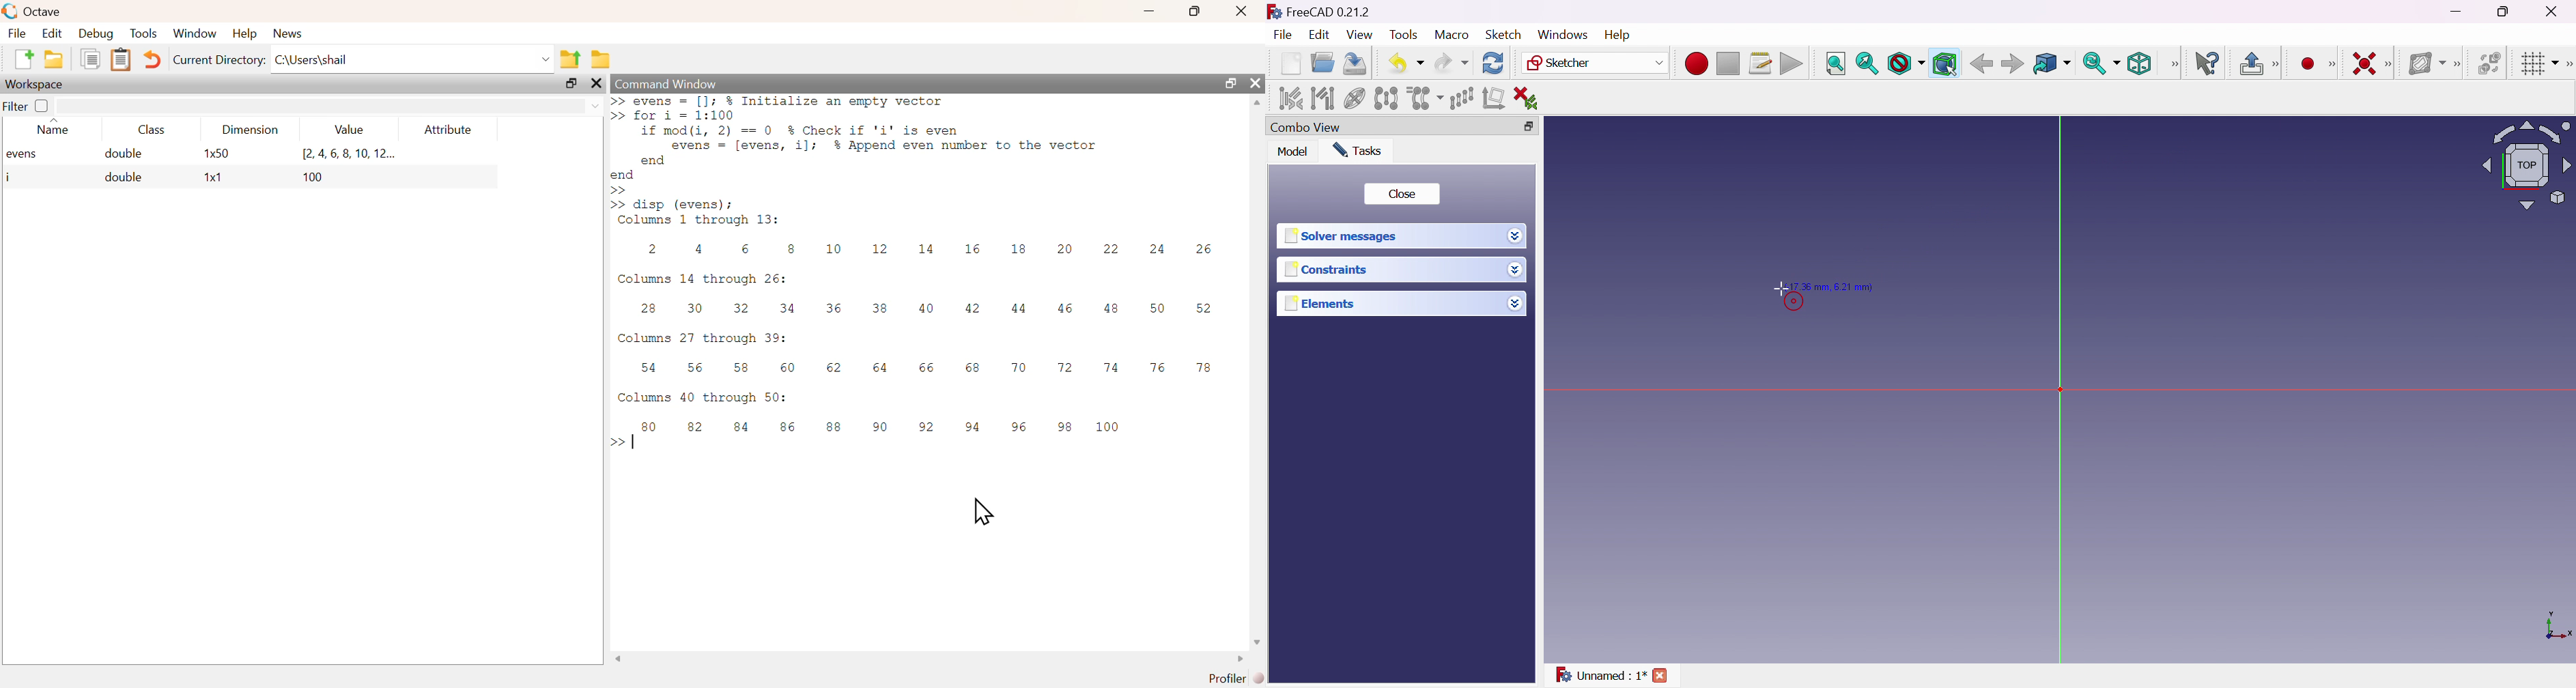 The height and width of the screenshot is (700, 2576). Describe the element at coordinates (247, 131) in the screenshot. I see `dimension` at that location.